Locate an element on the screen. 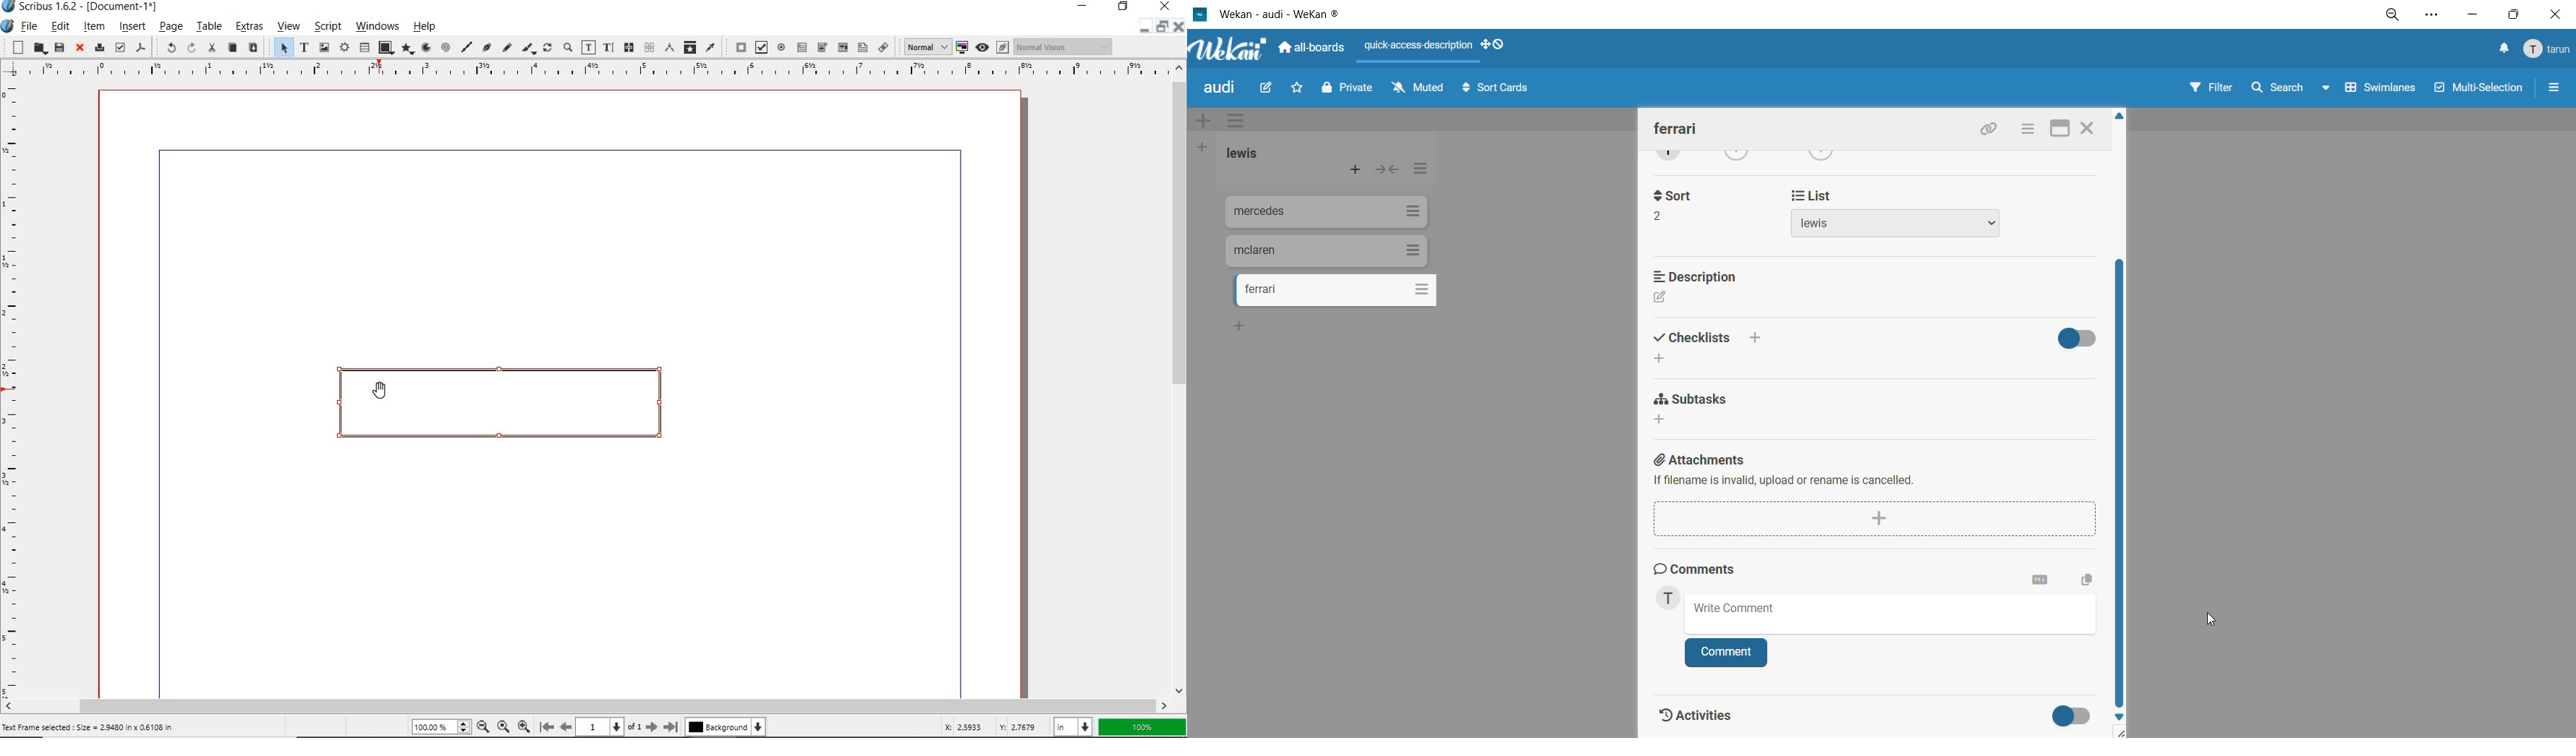  new is located at coordinates (15, 47).